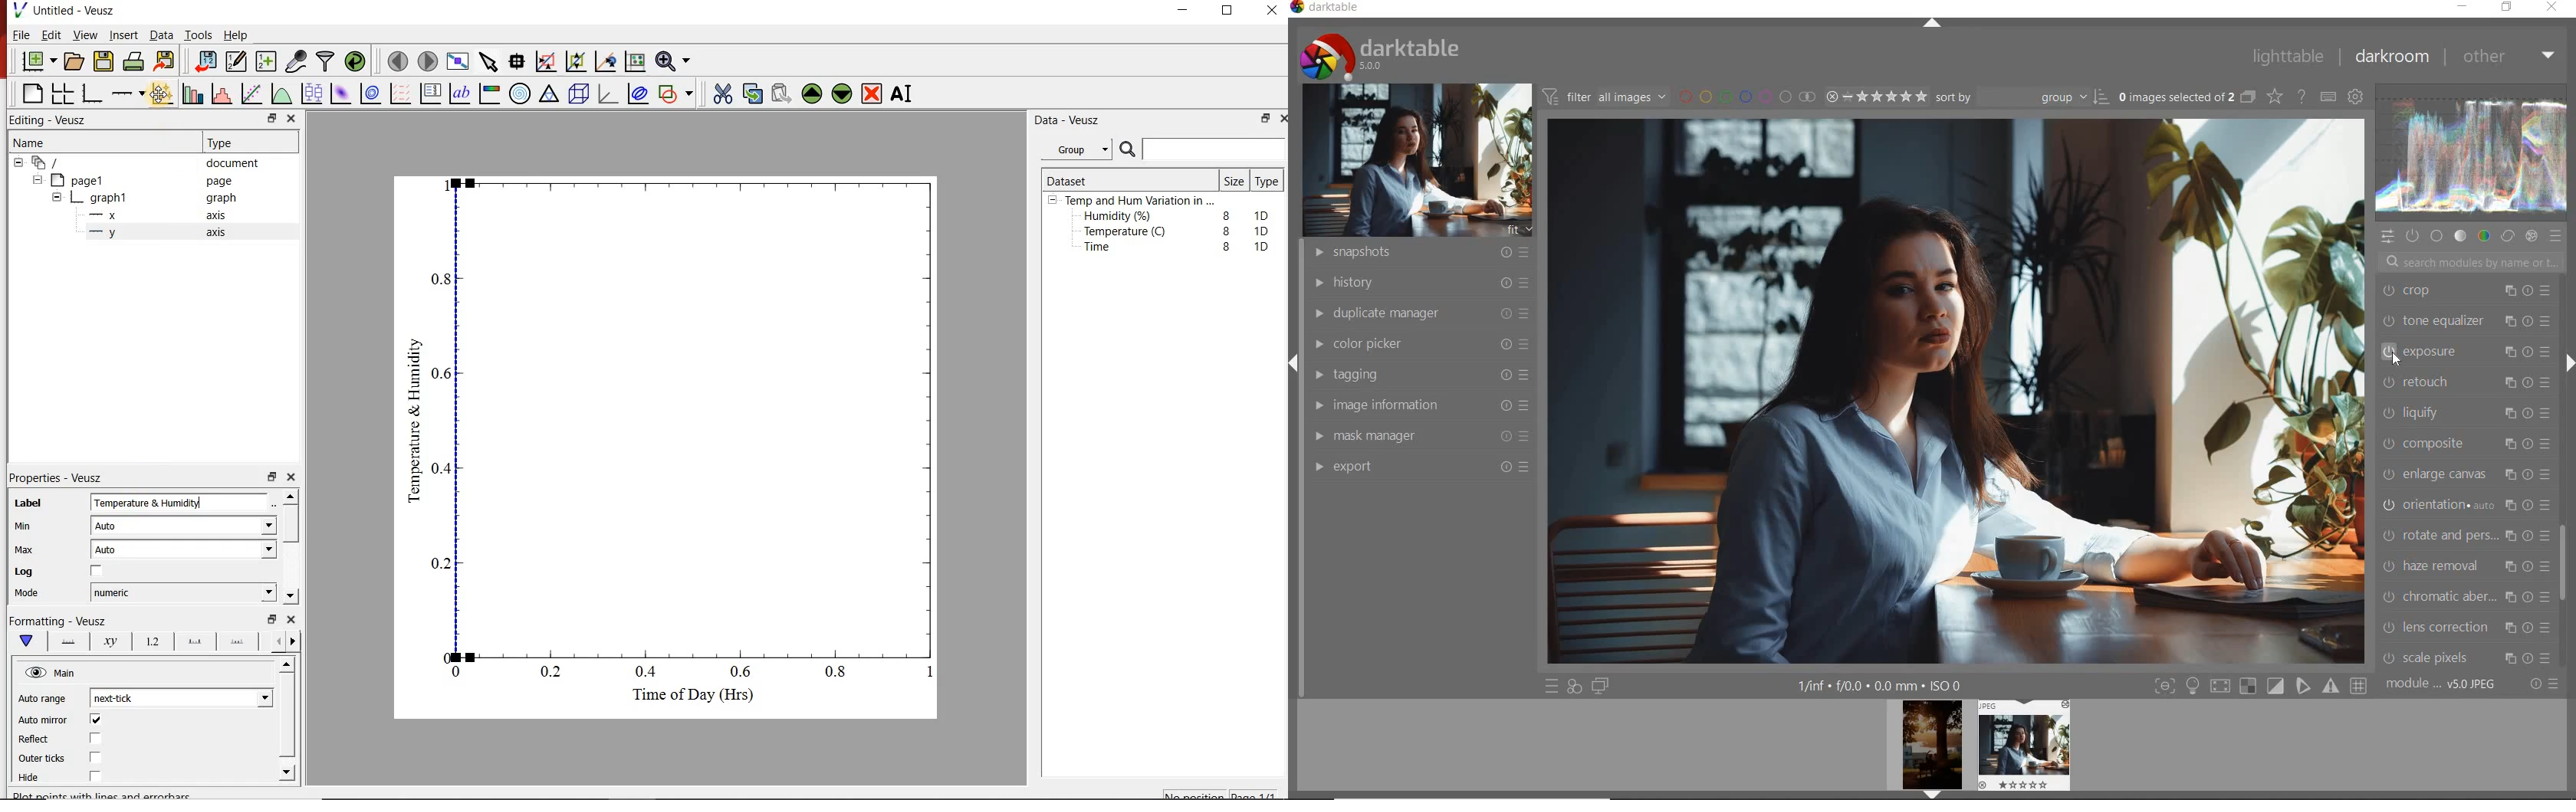  What do you see at coordinates (2557, 237) in the screenshot?
I see `PRESET` at bounding box center [2557, 237].